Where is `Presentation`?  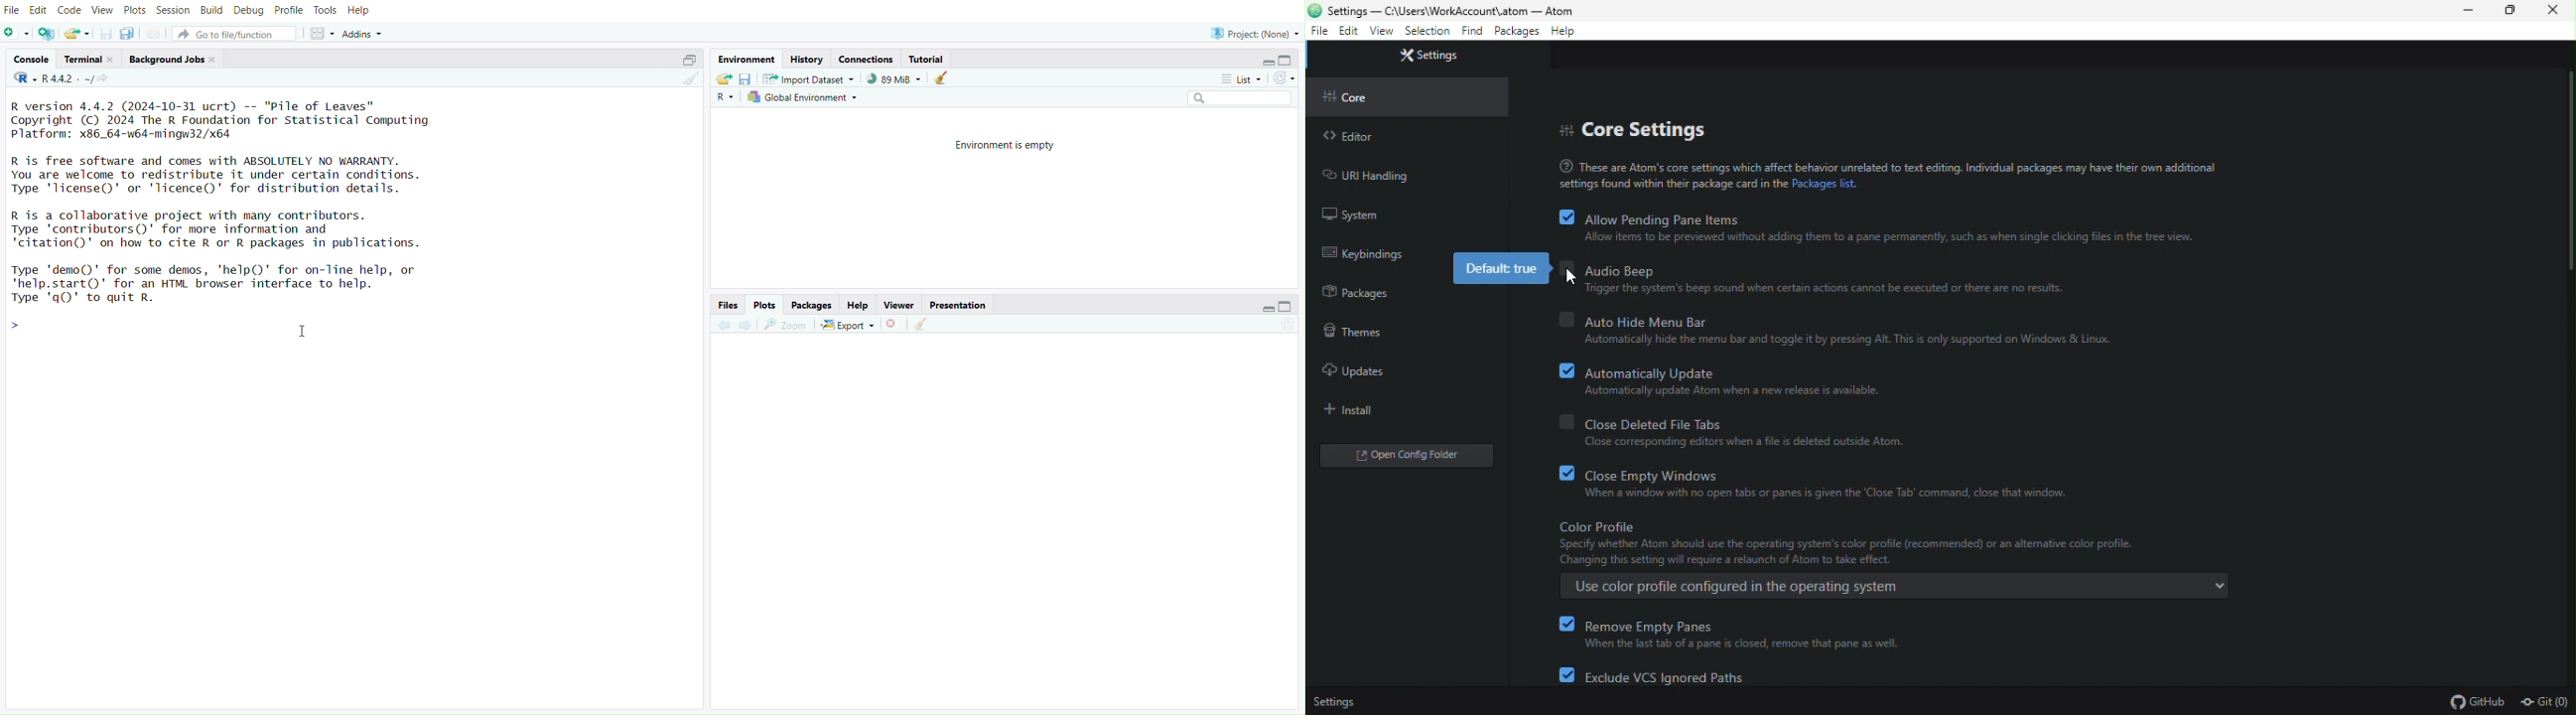
Presentation is located at coordinates (960, 304).